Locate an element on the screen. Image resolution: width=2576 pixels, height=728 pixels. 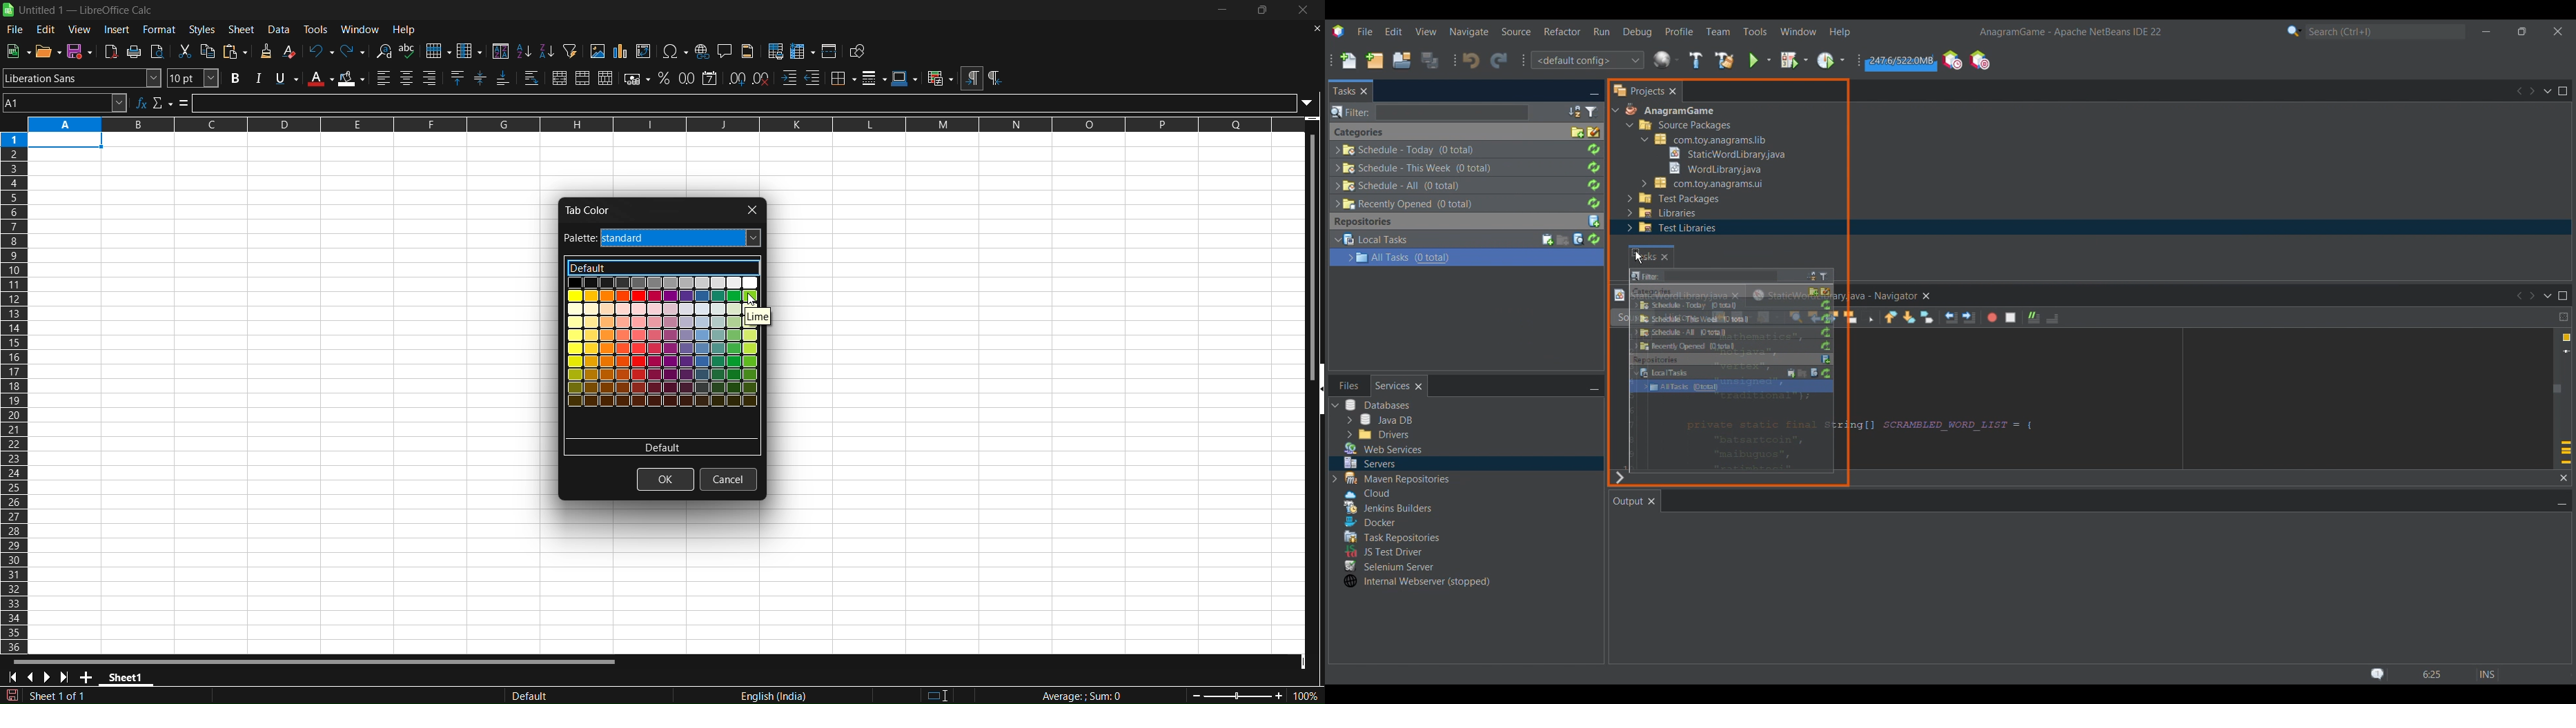
sort ascending is located at coordinates (523, 50).